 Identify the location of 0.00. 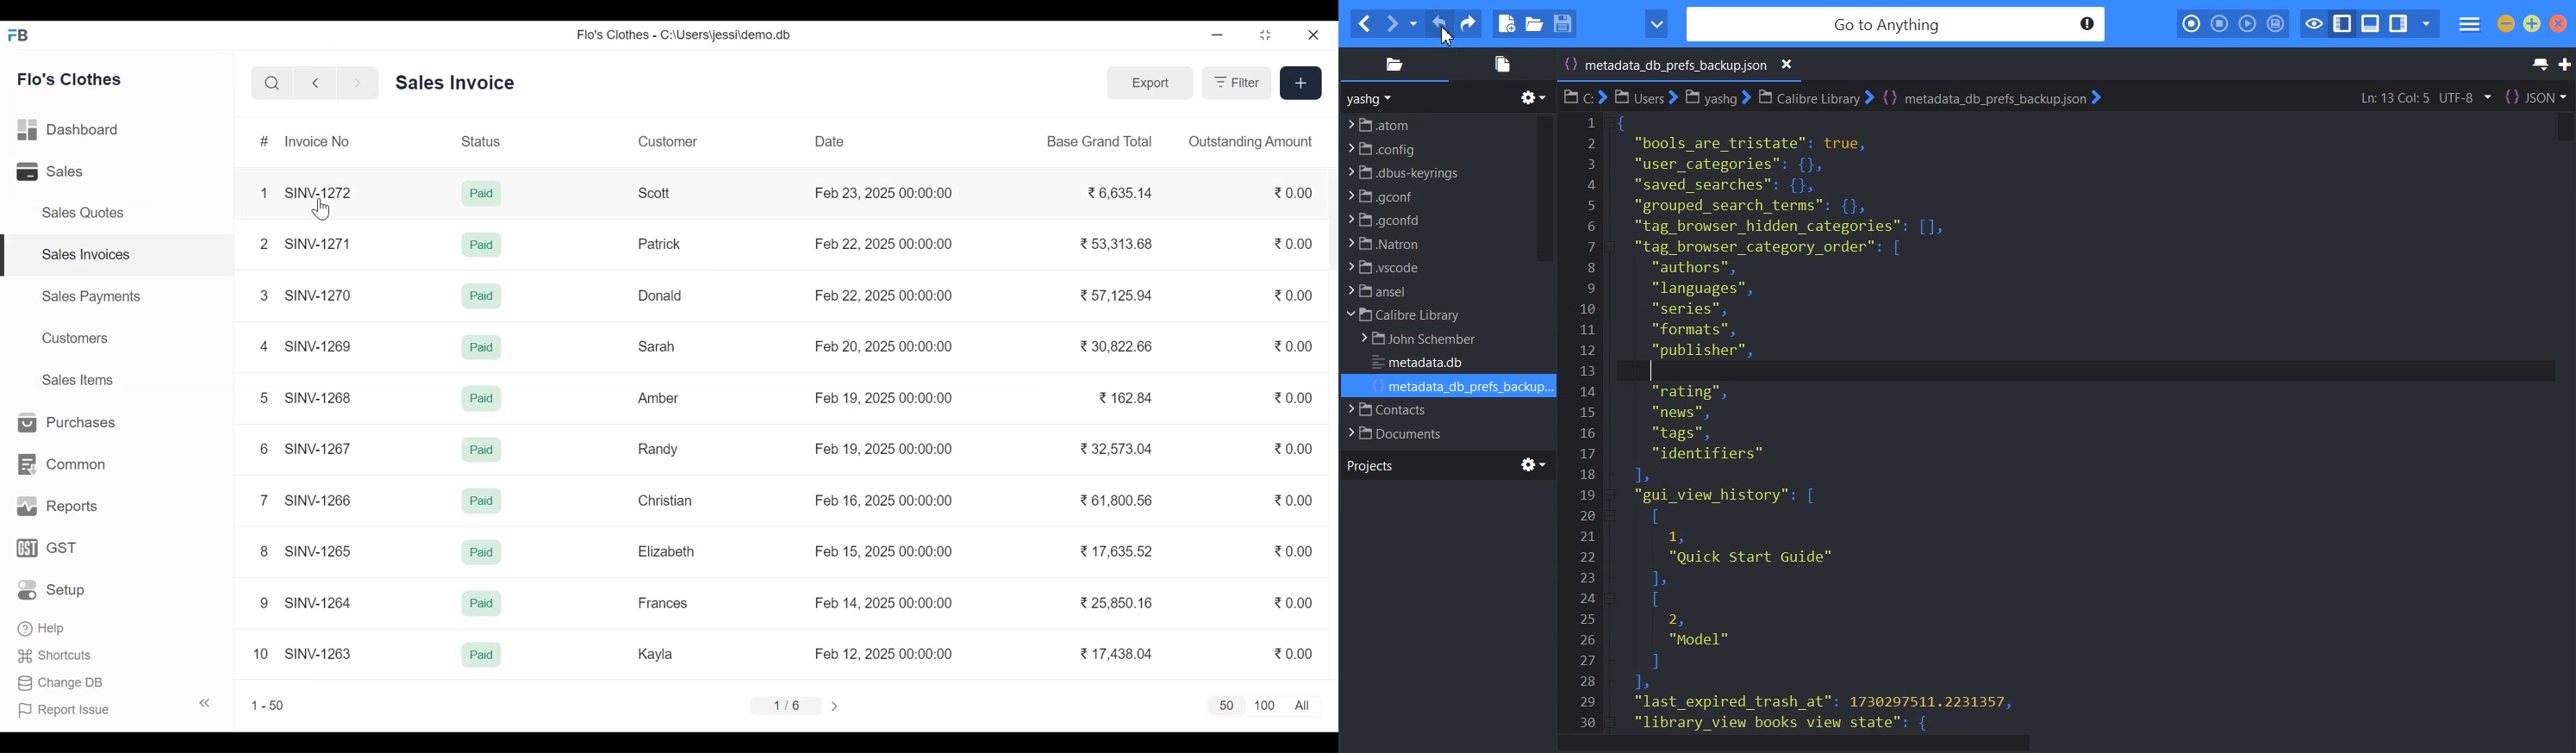
(1299, 550).